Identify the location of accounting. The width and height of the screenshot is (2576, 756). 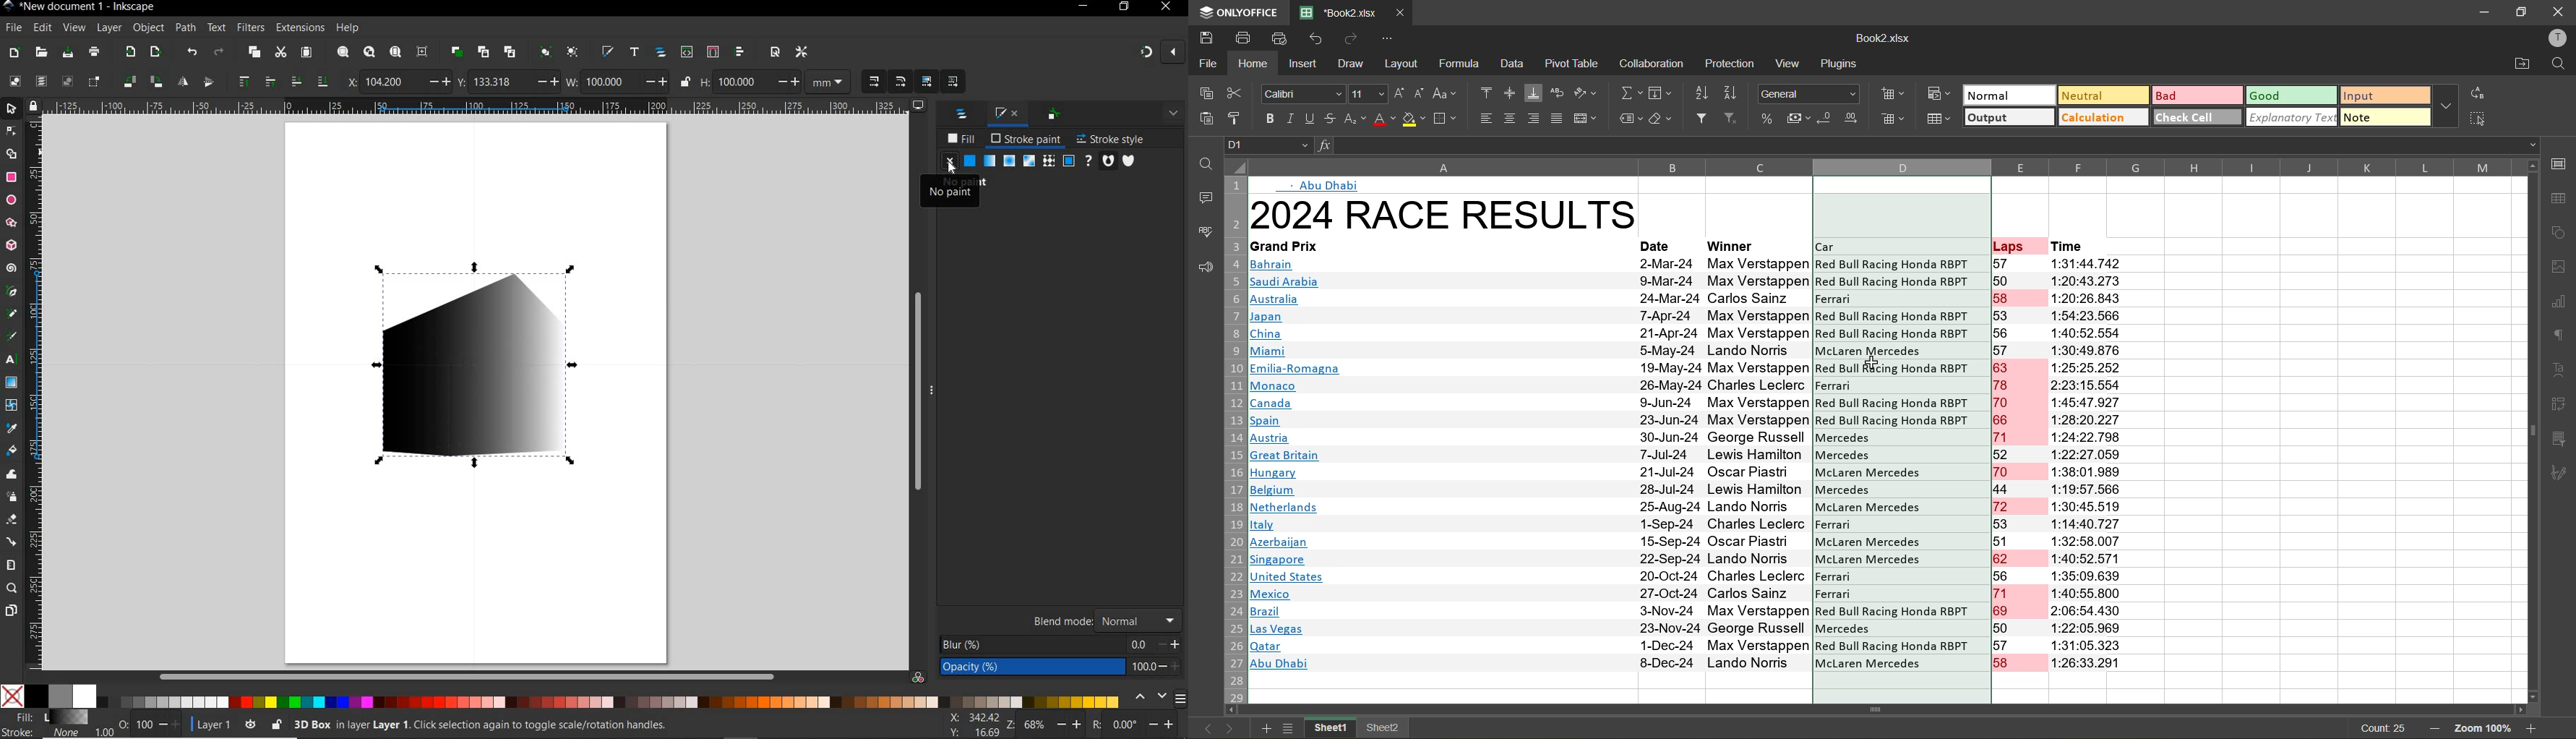
(1800, 118).